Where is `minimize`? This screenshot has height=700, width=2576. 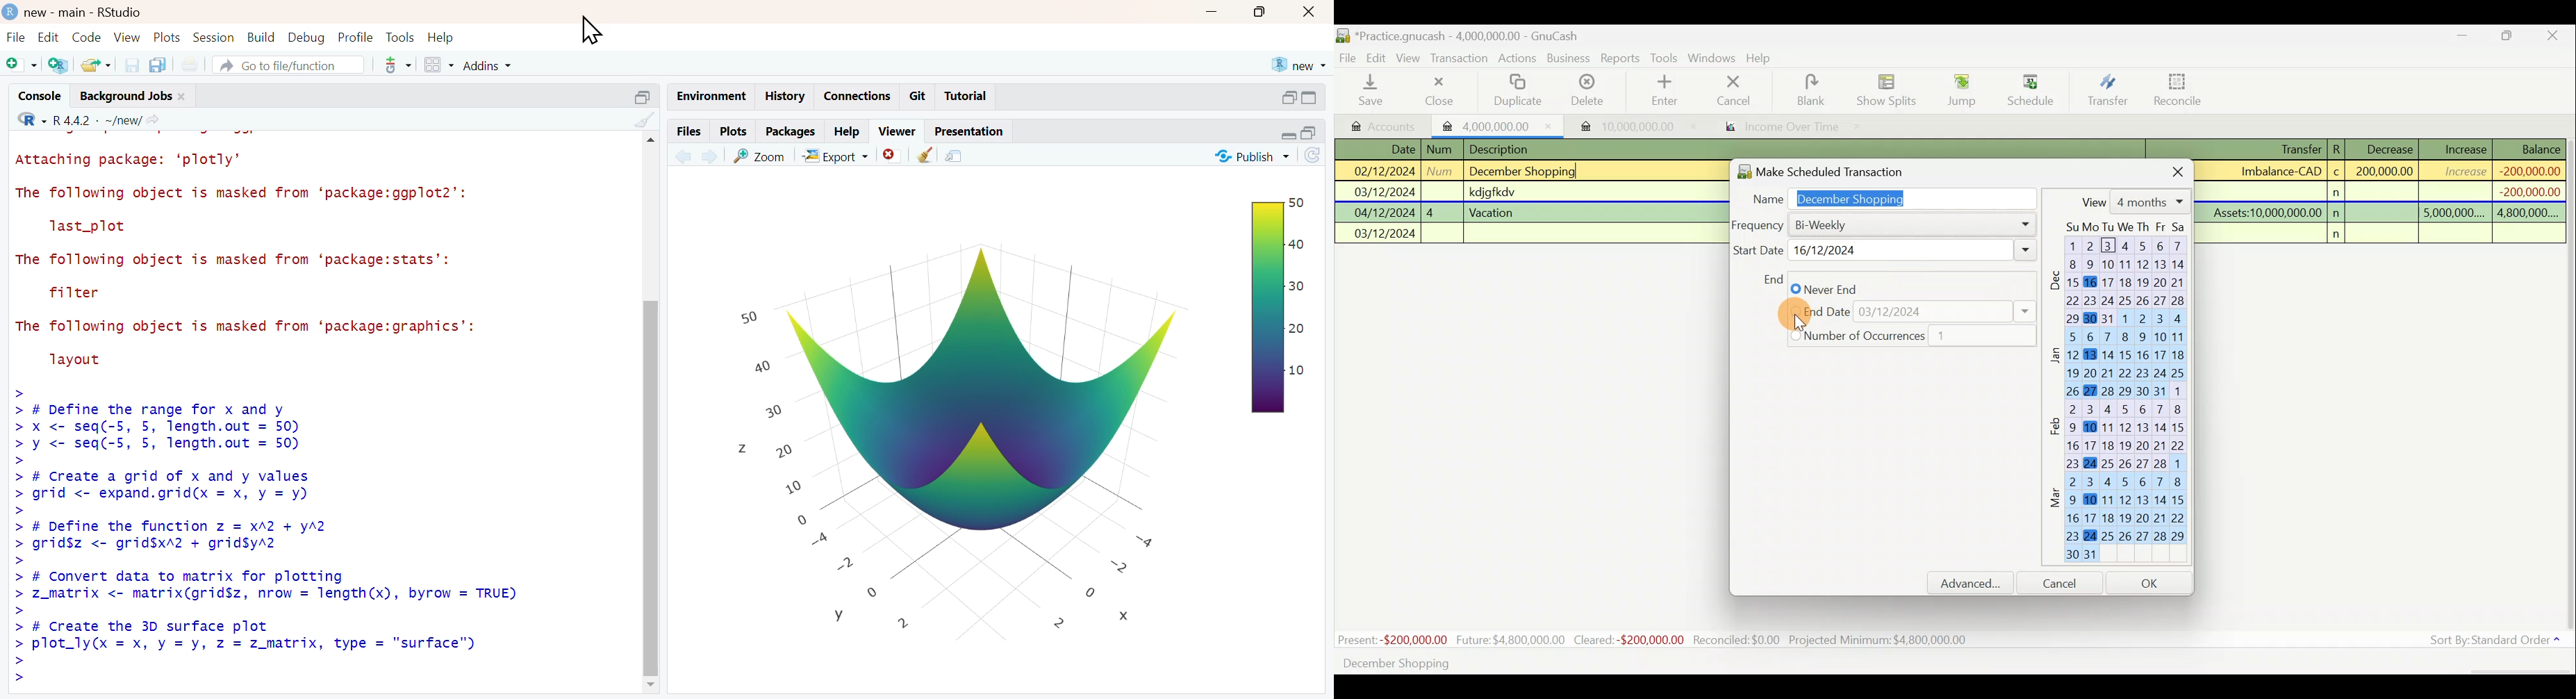
minimize is located at coordinates (1287, 137).